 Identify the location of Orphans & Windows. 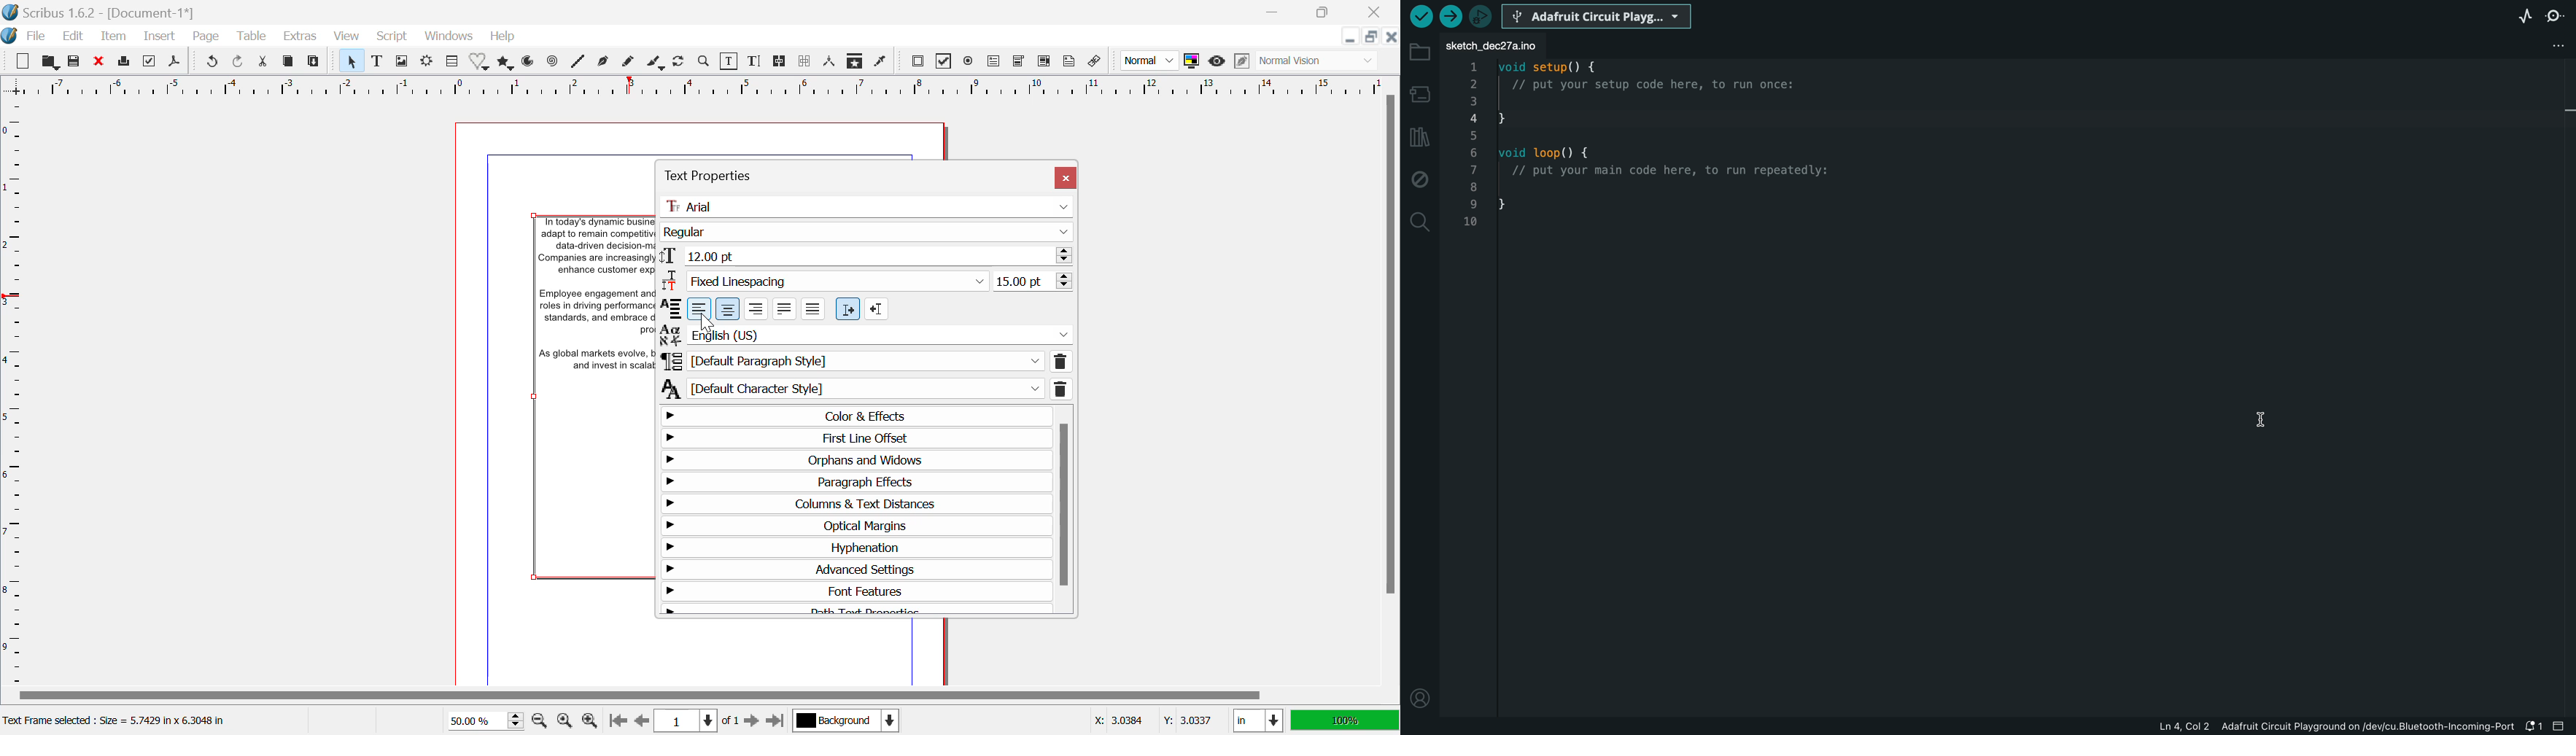
(853, 460).